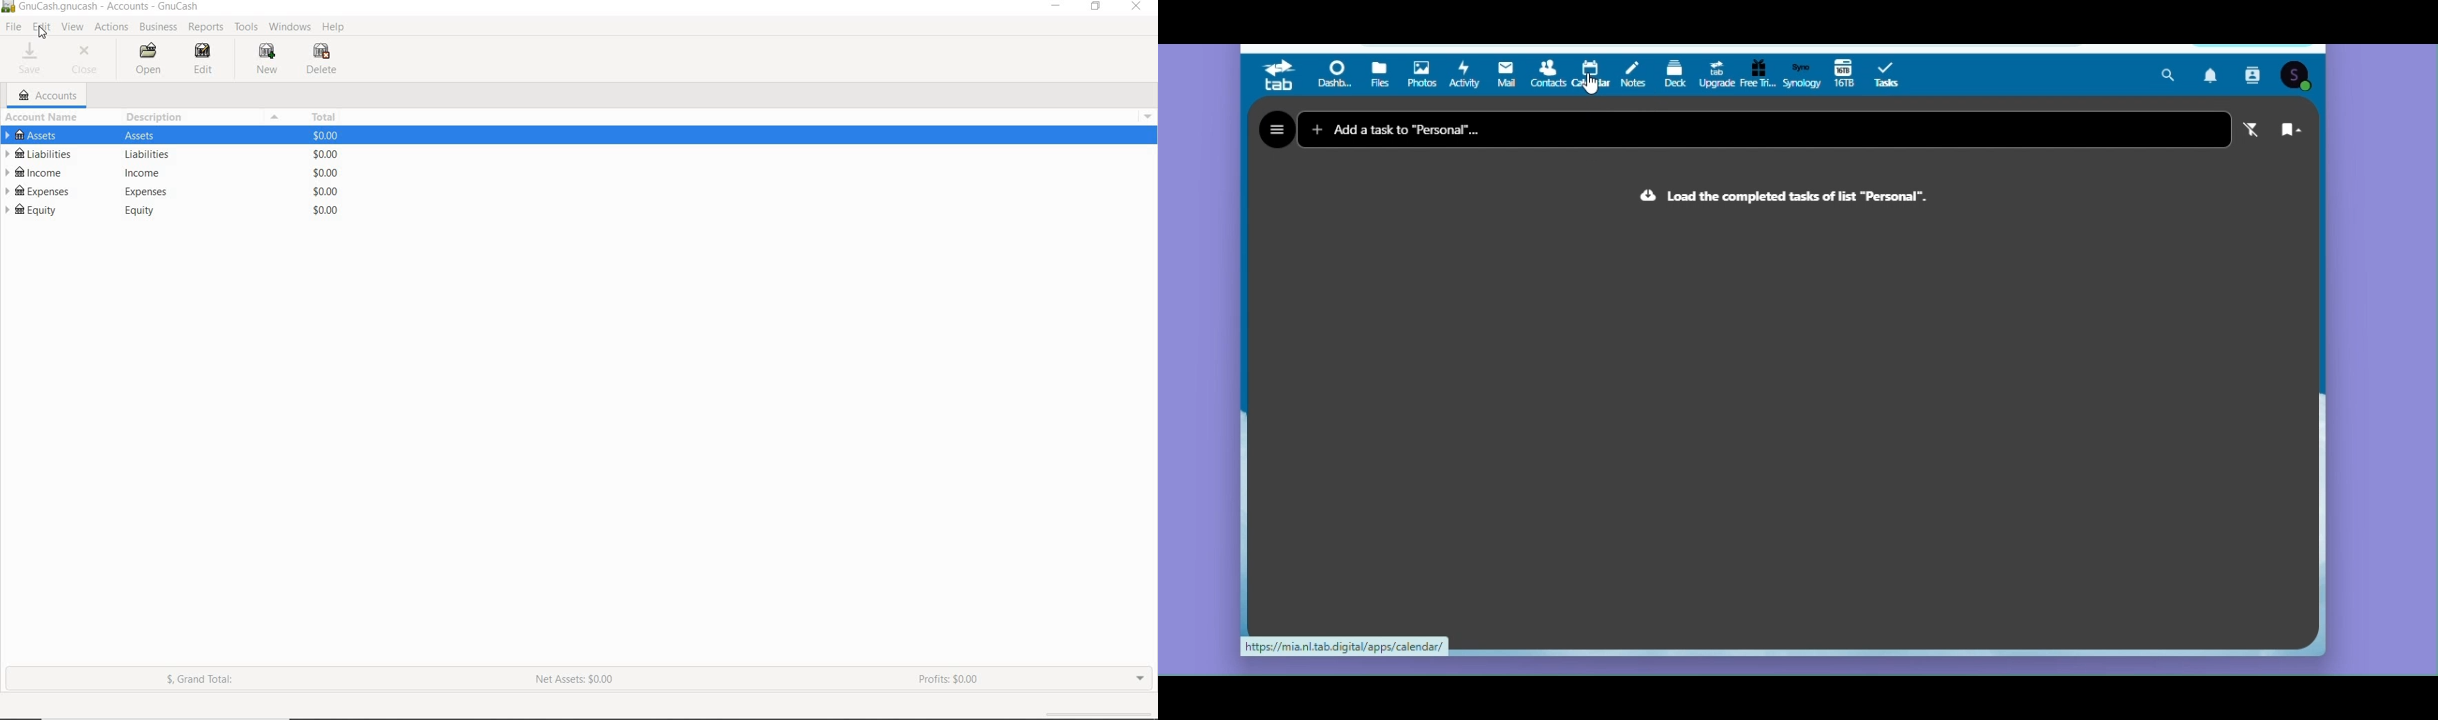 Image resolution: width=2464 pixels, height=728 pixels. What do you see at coordinates (324, 59) in the screenshot?
I see `DELETE` at bounding box center [324, 59].